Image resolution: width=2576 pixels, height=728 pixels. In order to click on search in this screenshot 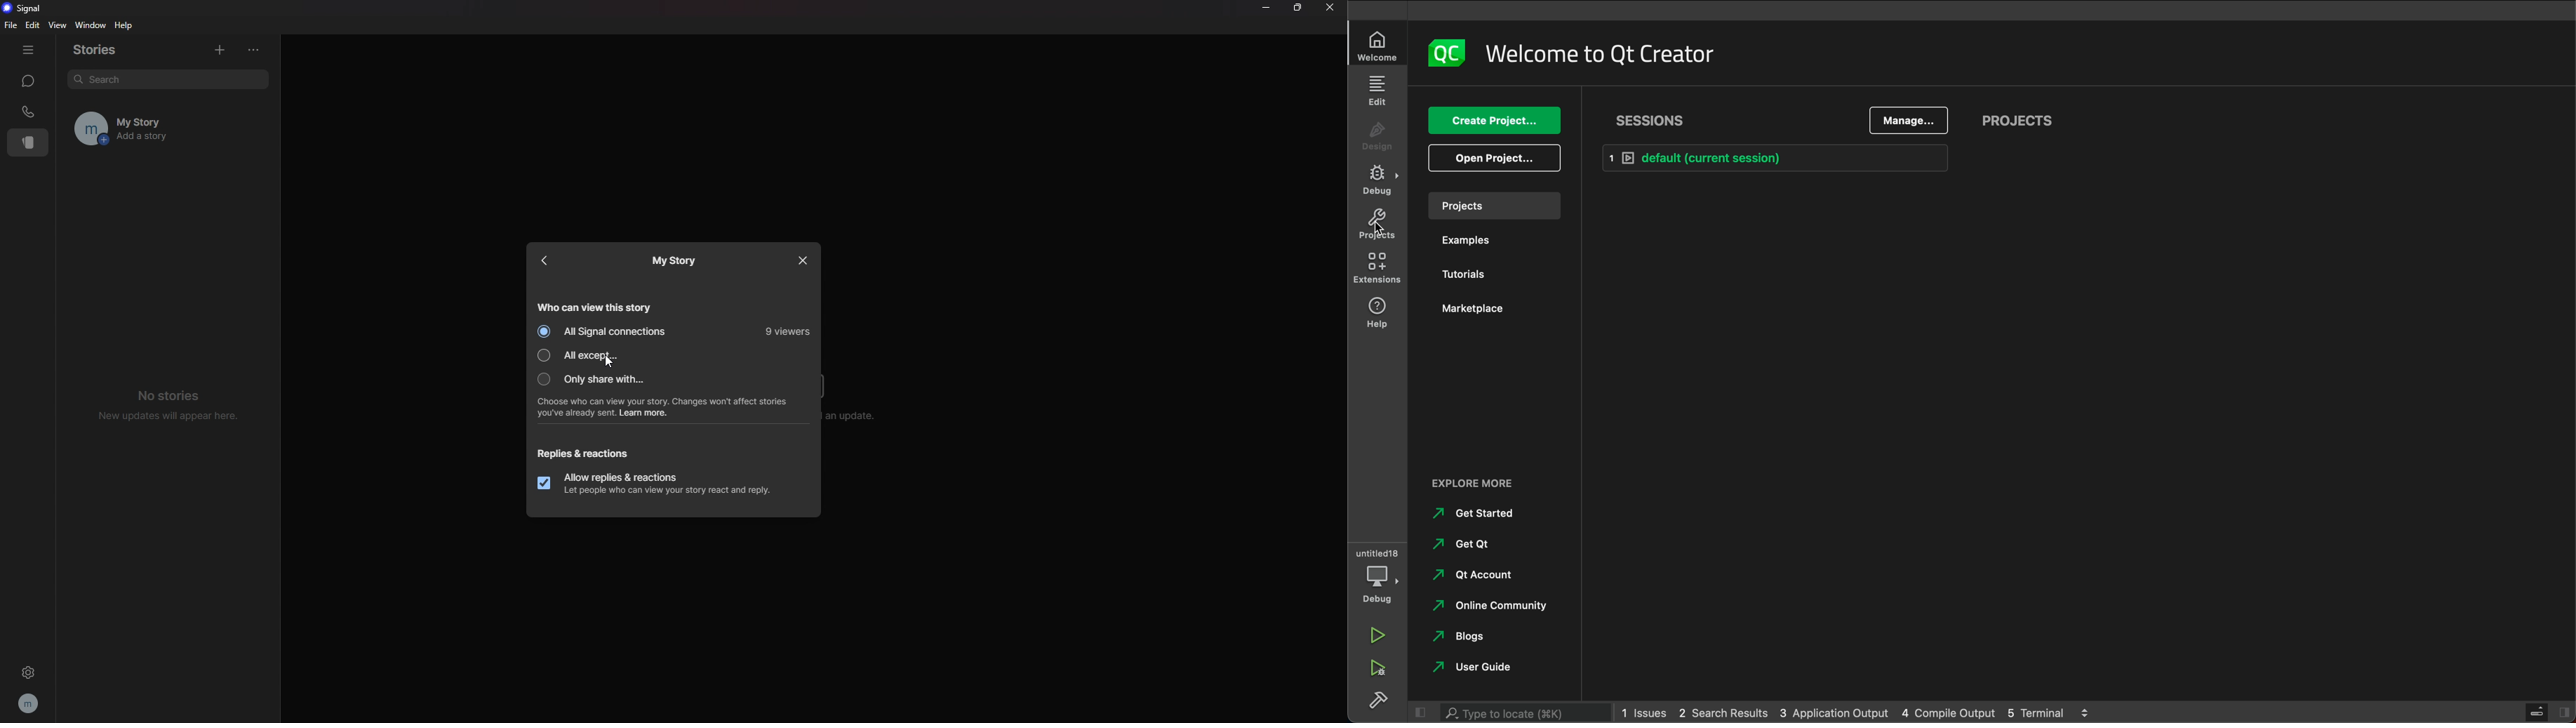, I will do `click(167, 79)`.